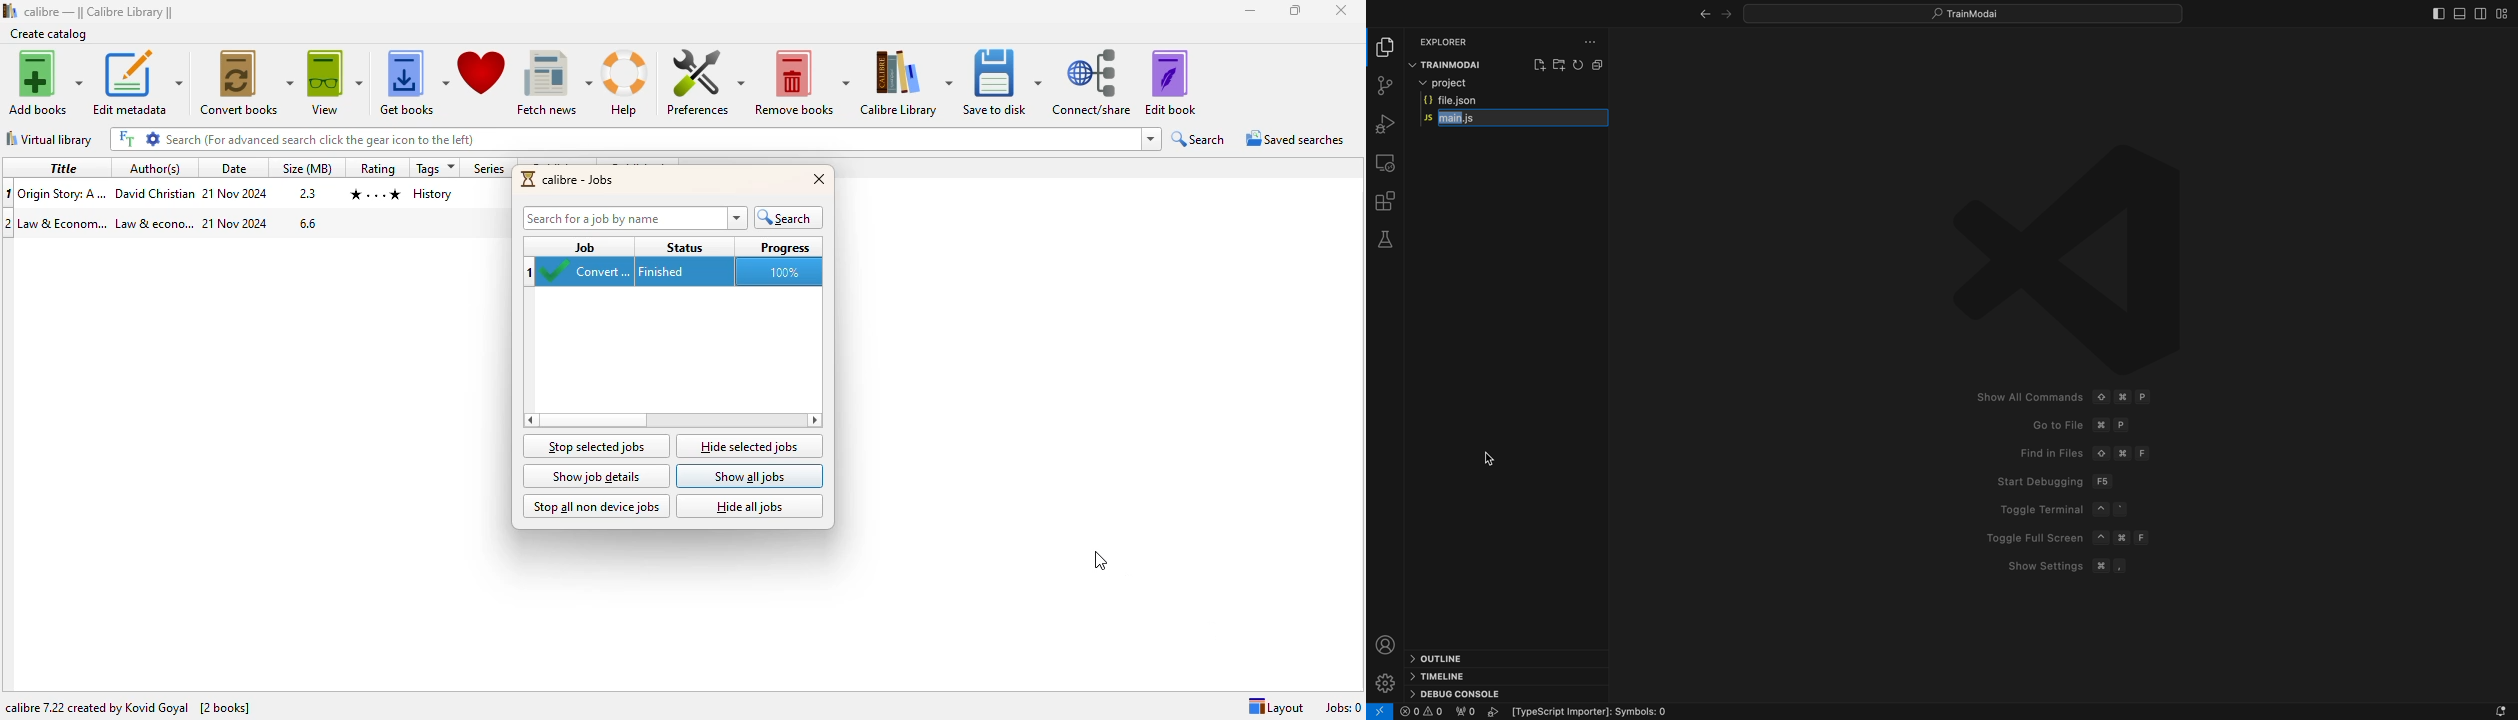 This screenshot has height=728, width=2520. Describe the element at coordinates (1468, 712) in the screenshot. I see `0` at that location.